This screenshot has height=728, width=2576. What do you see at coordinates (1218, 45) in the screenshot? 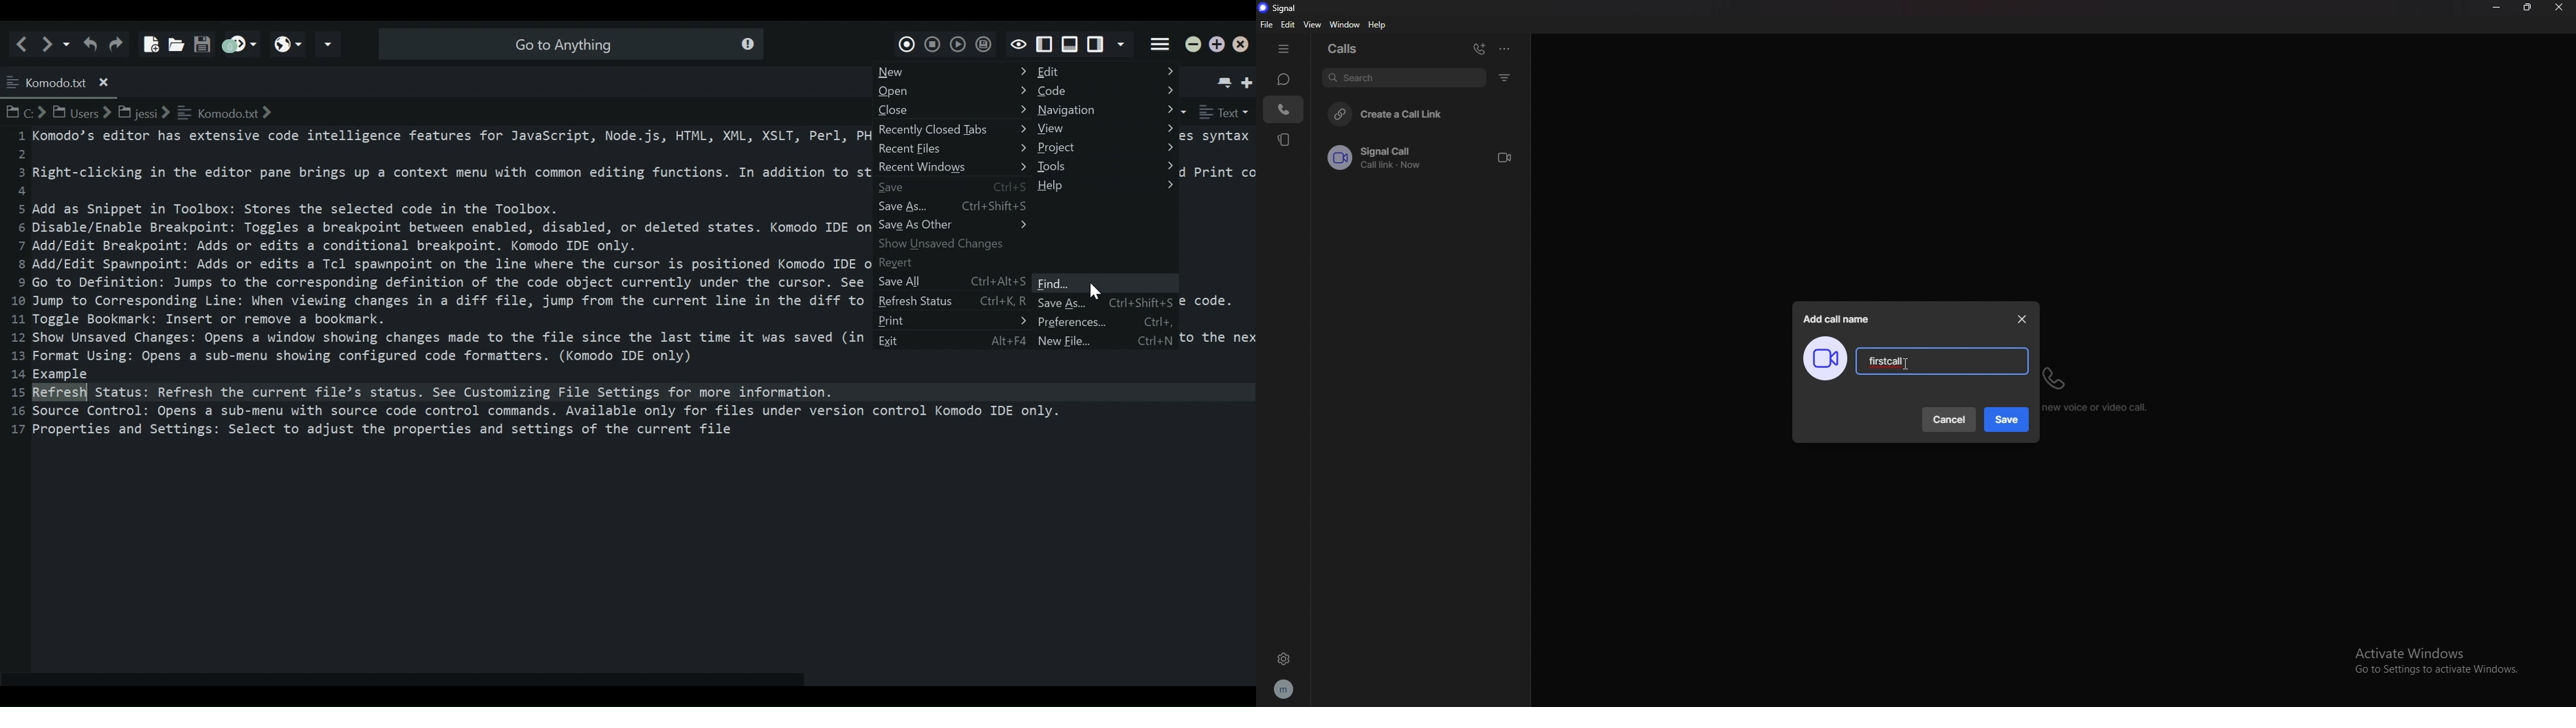
I see `Restore` at bounding box center [1218, 45].